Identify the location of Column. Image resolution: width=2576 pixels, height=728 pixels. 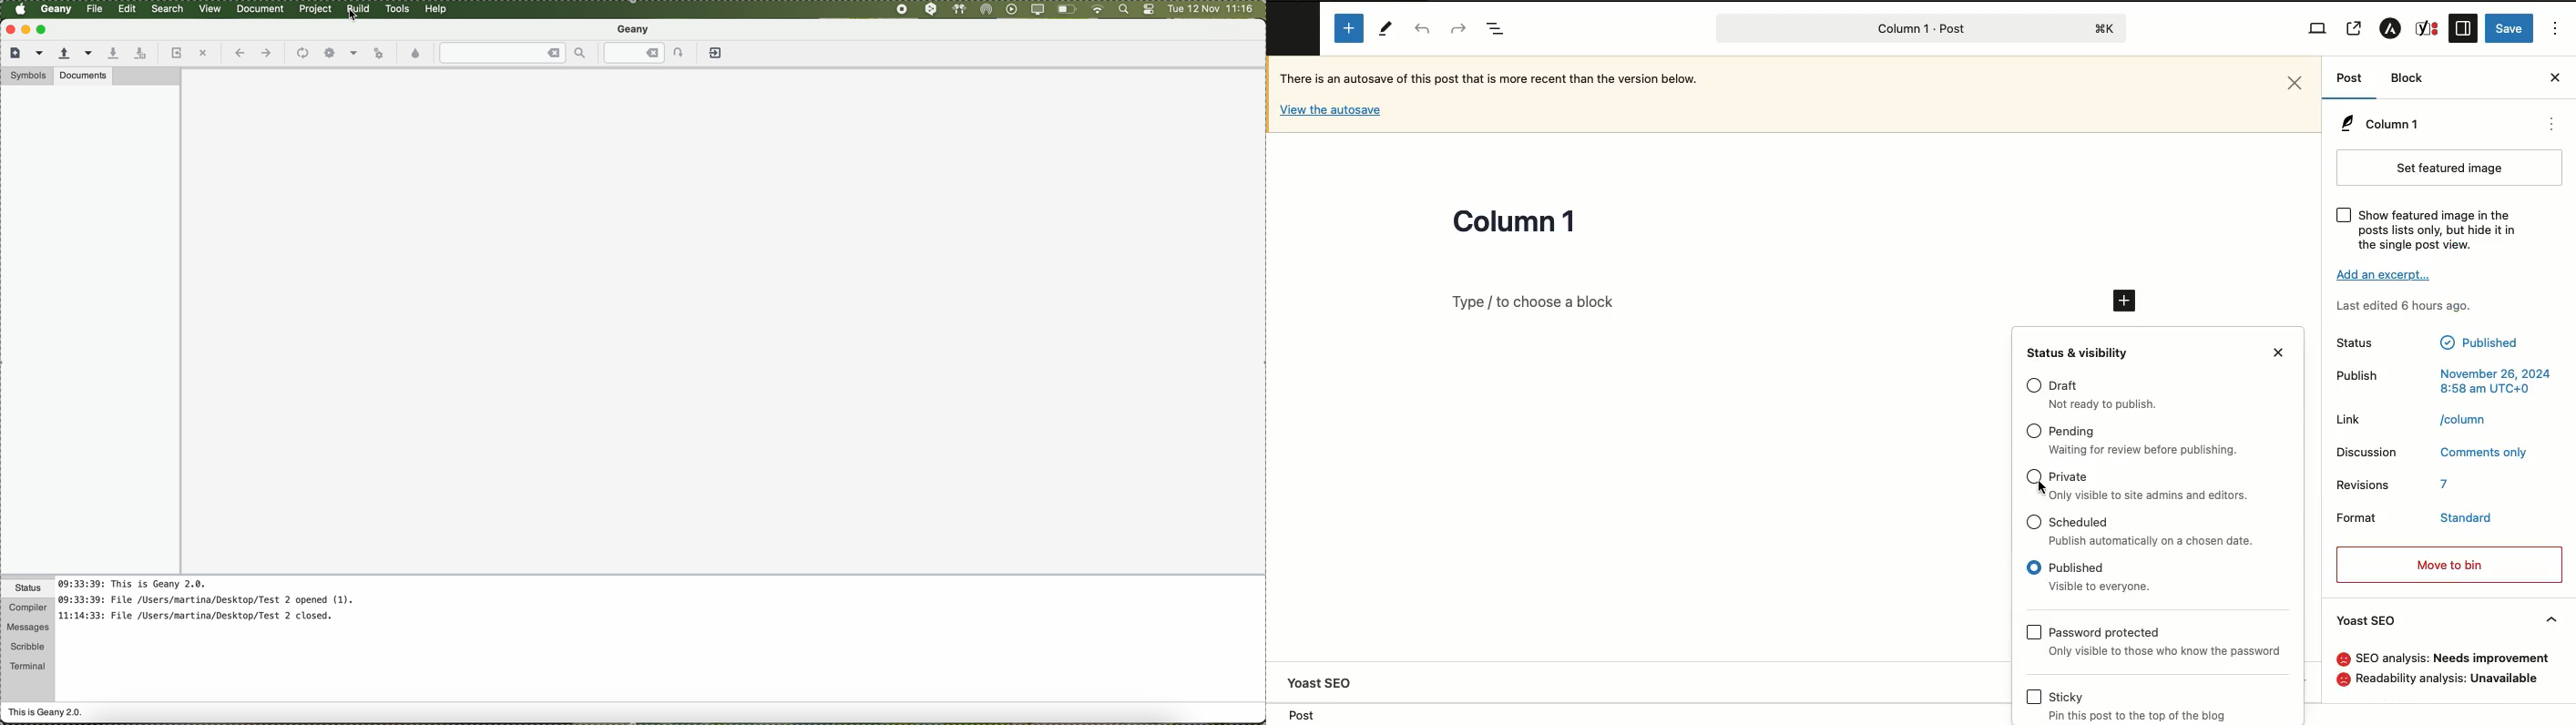
(2378, 125).